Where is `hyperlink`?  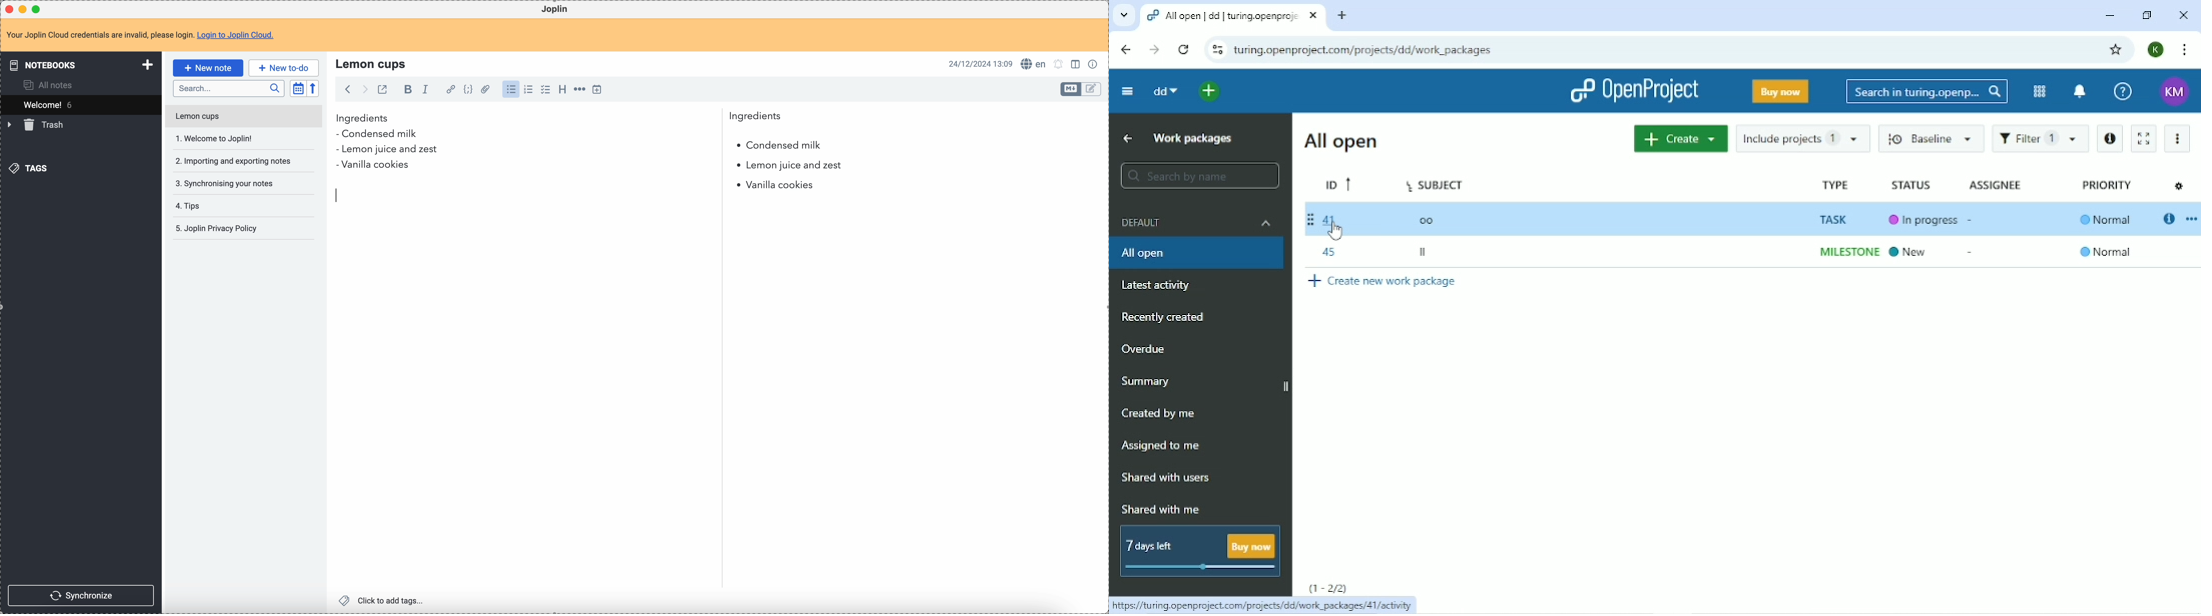
hyperlink is located at coordinates (449, 90).